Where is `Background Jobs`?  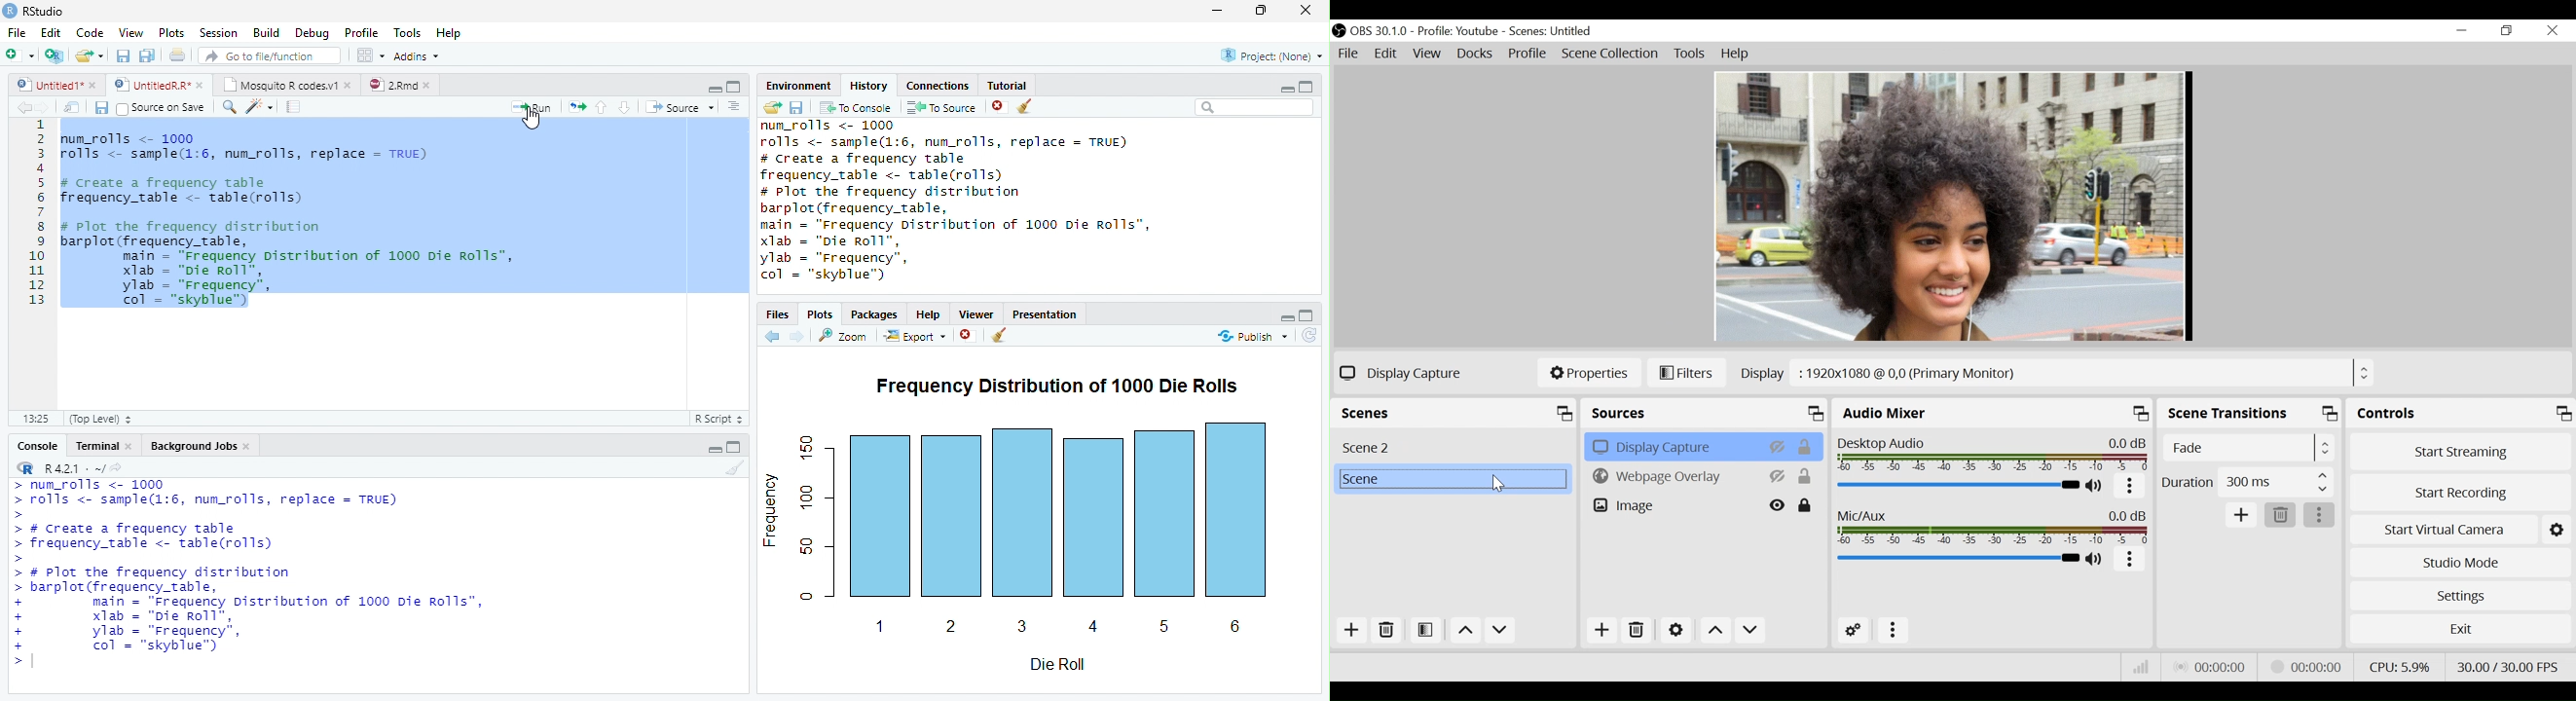
Background Jobs is located at coordinates (202, 444).